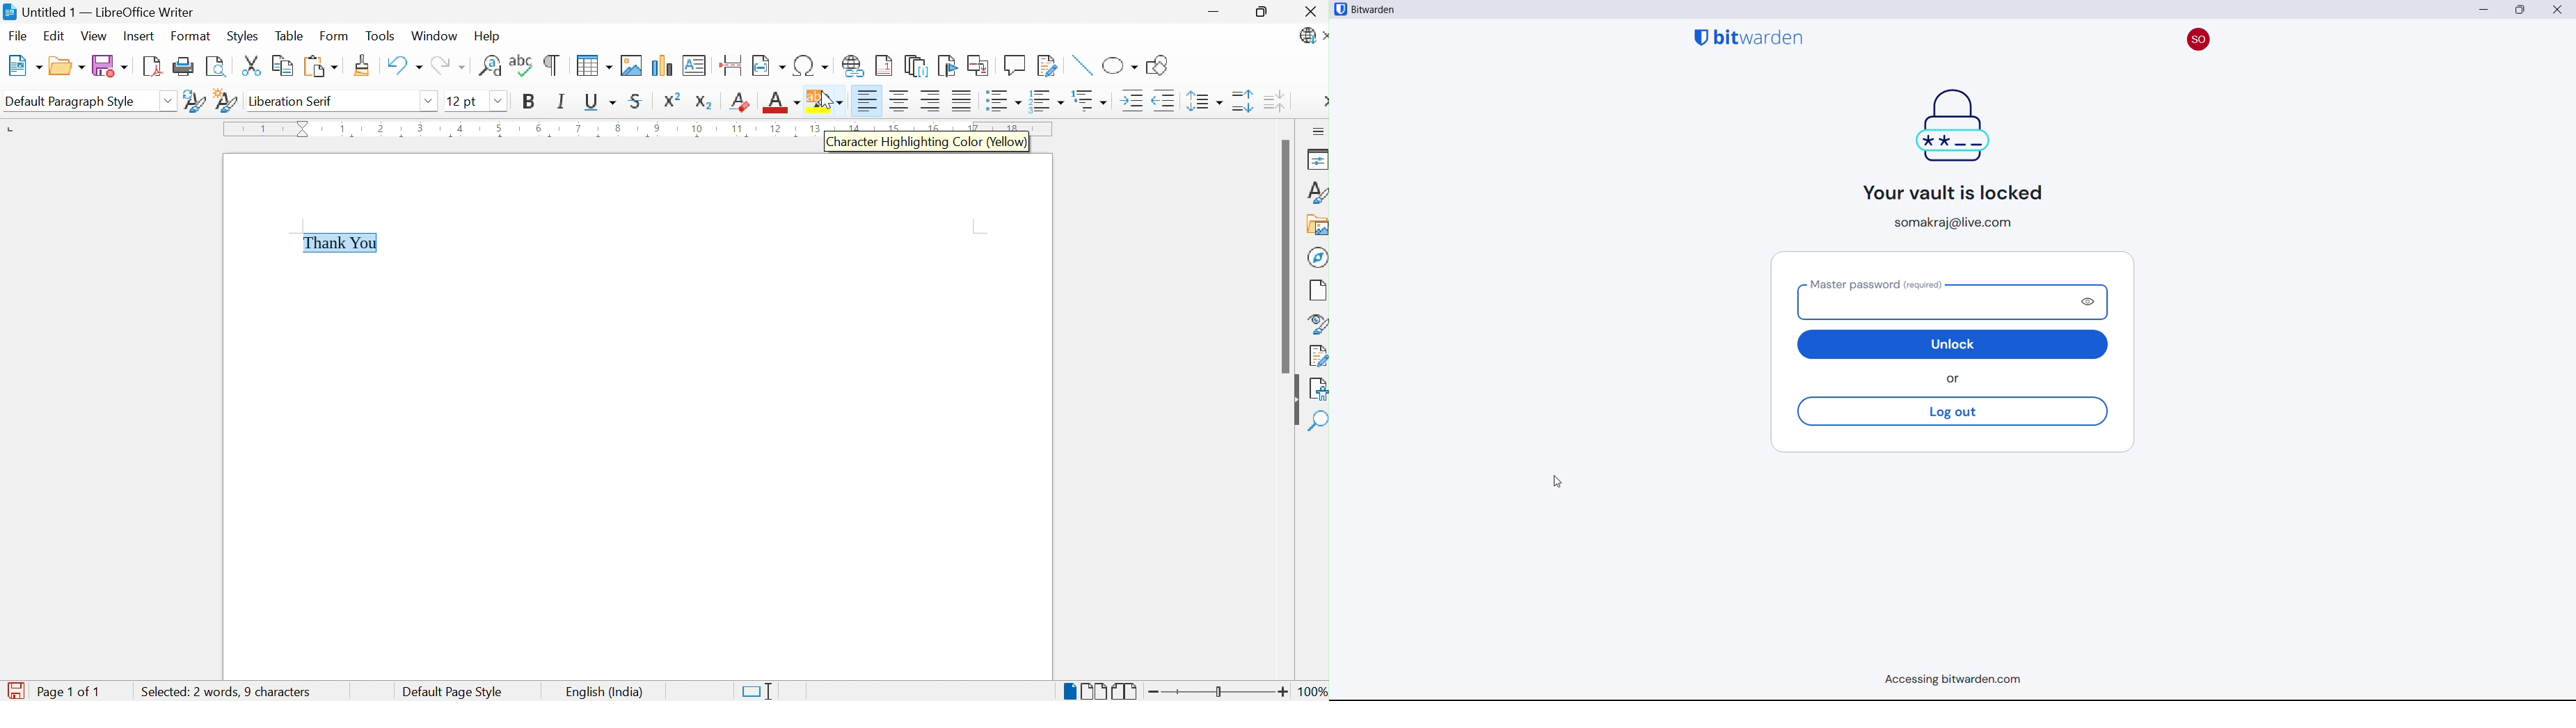 The image size is (2576, 728). What do you see at coordinates (225, 99) in the screenshot?
I see `New Style from Selection` at bounding box center [225, 99].